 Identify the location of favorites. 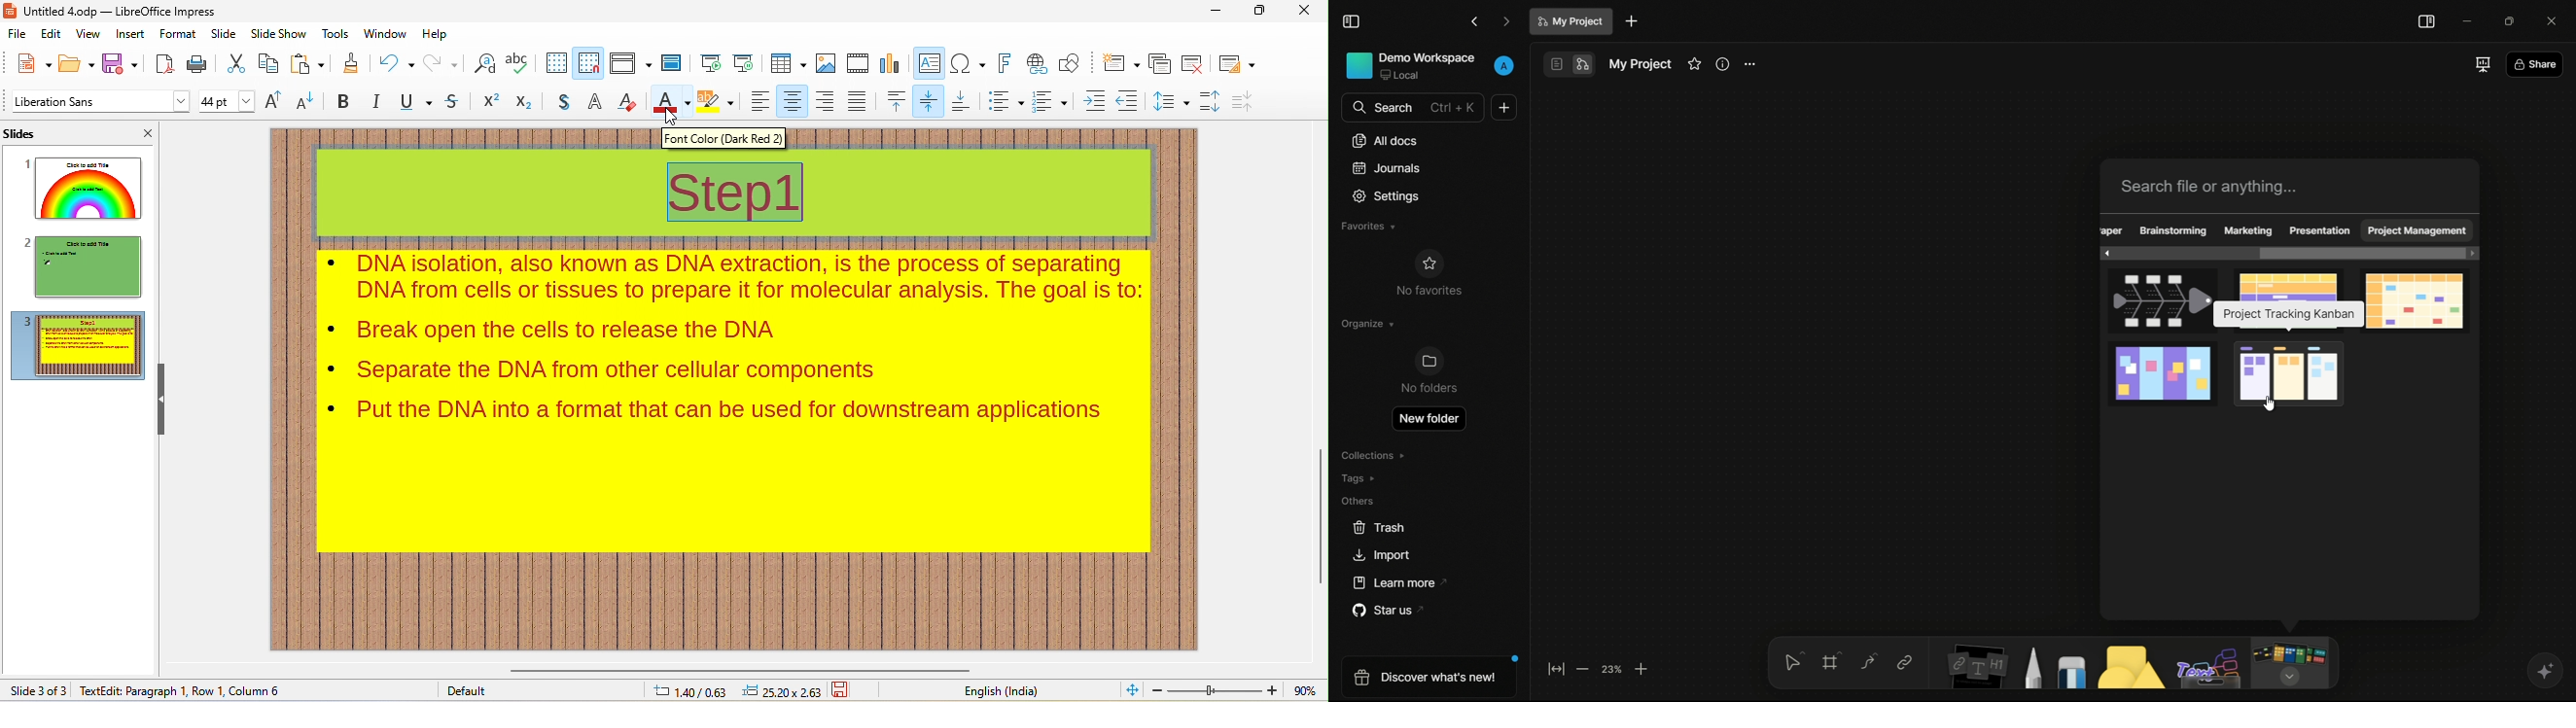
(1367, 226).